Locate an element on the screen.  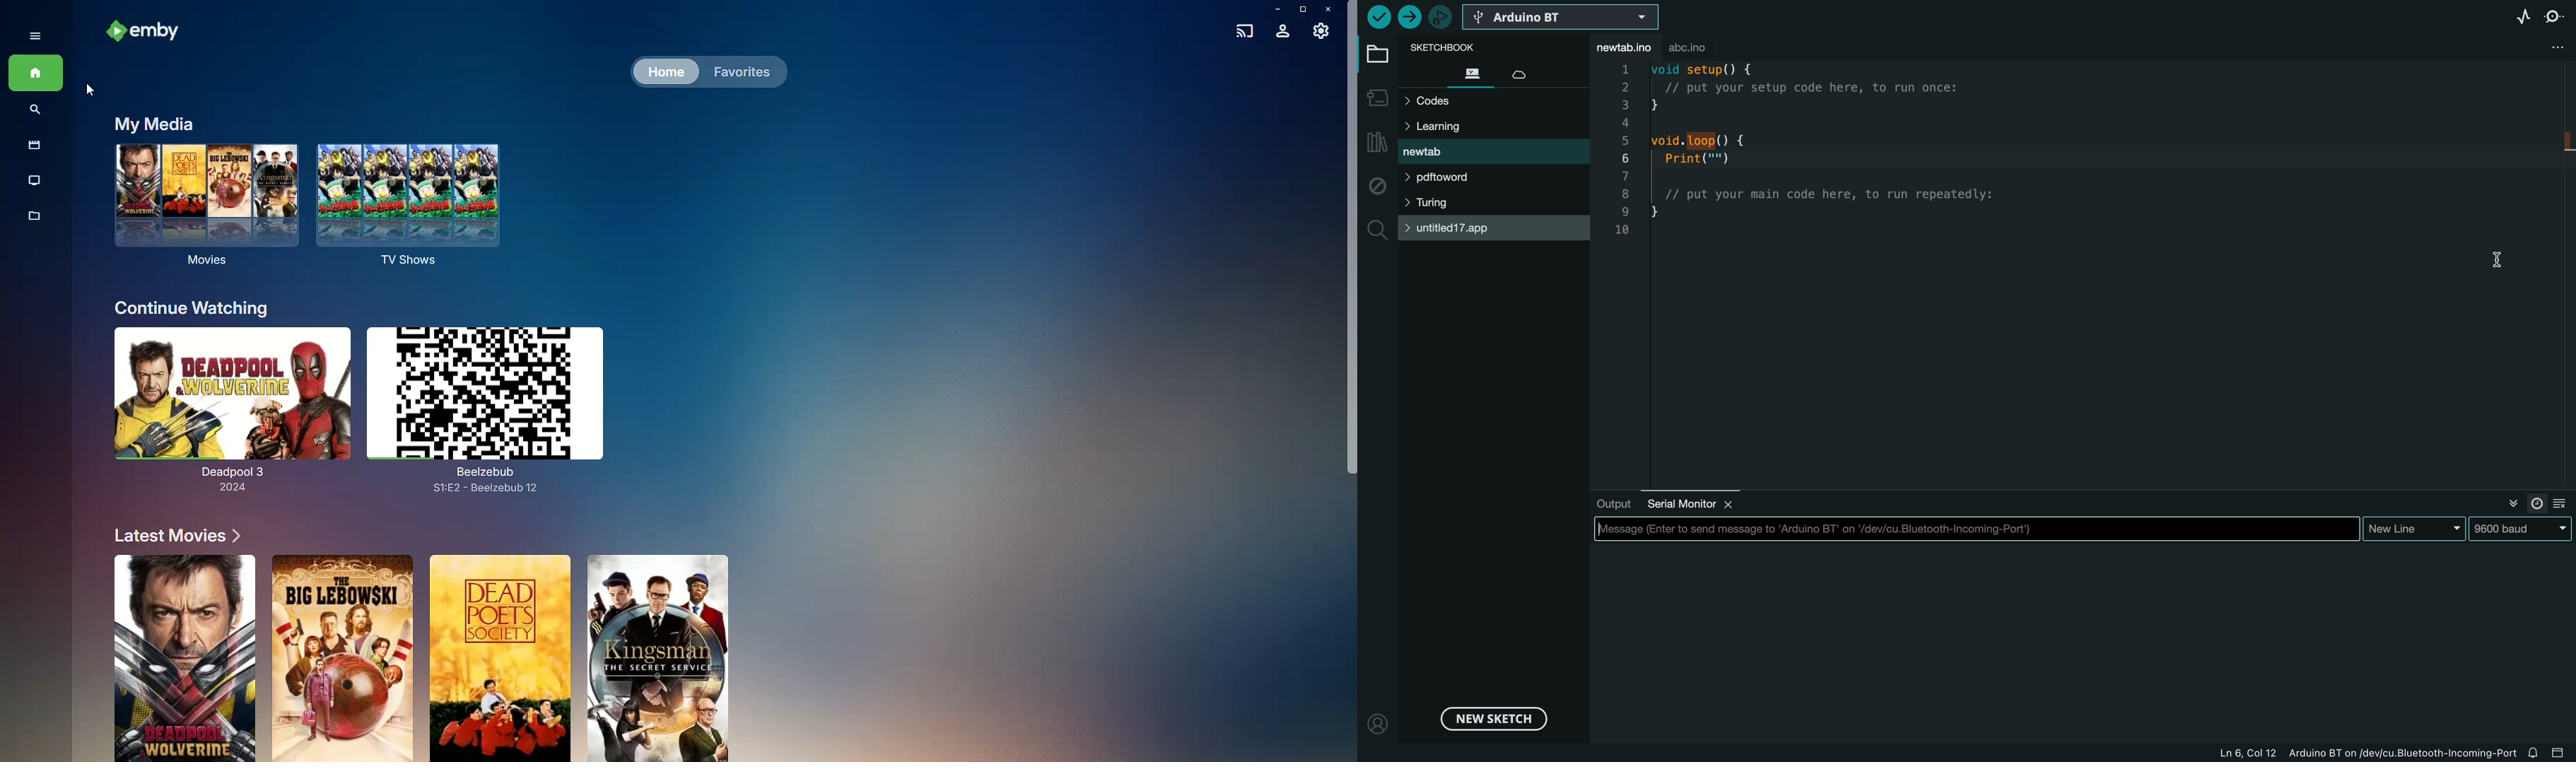
Deadpool 3 is located at coordinates (225, 414).